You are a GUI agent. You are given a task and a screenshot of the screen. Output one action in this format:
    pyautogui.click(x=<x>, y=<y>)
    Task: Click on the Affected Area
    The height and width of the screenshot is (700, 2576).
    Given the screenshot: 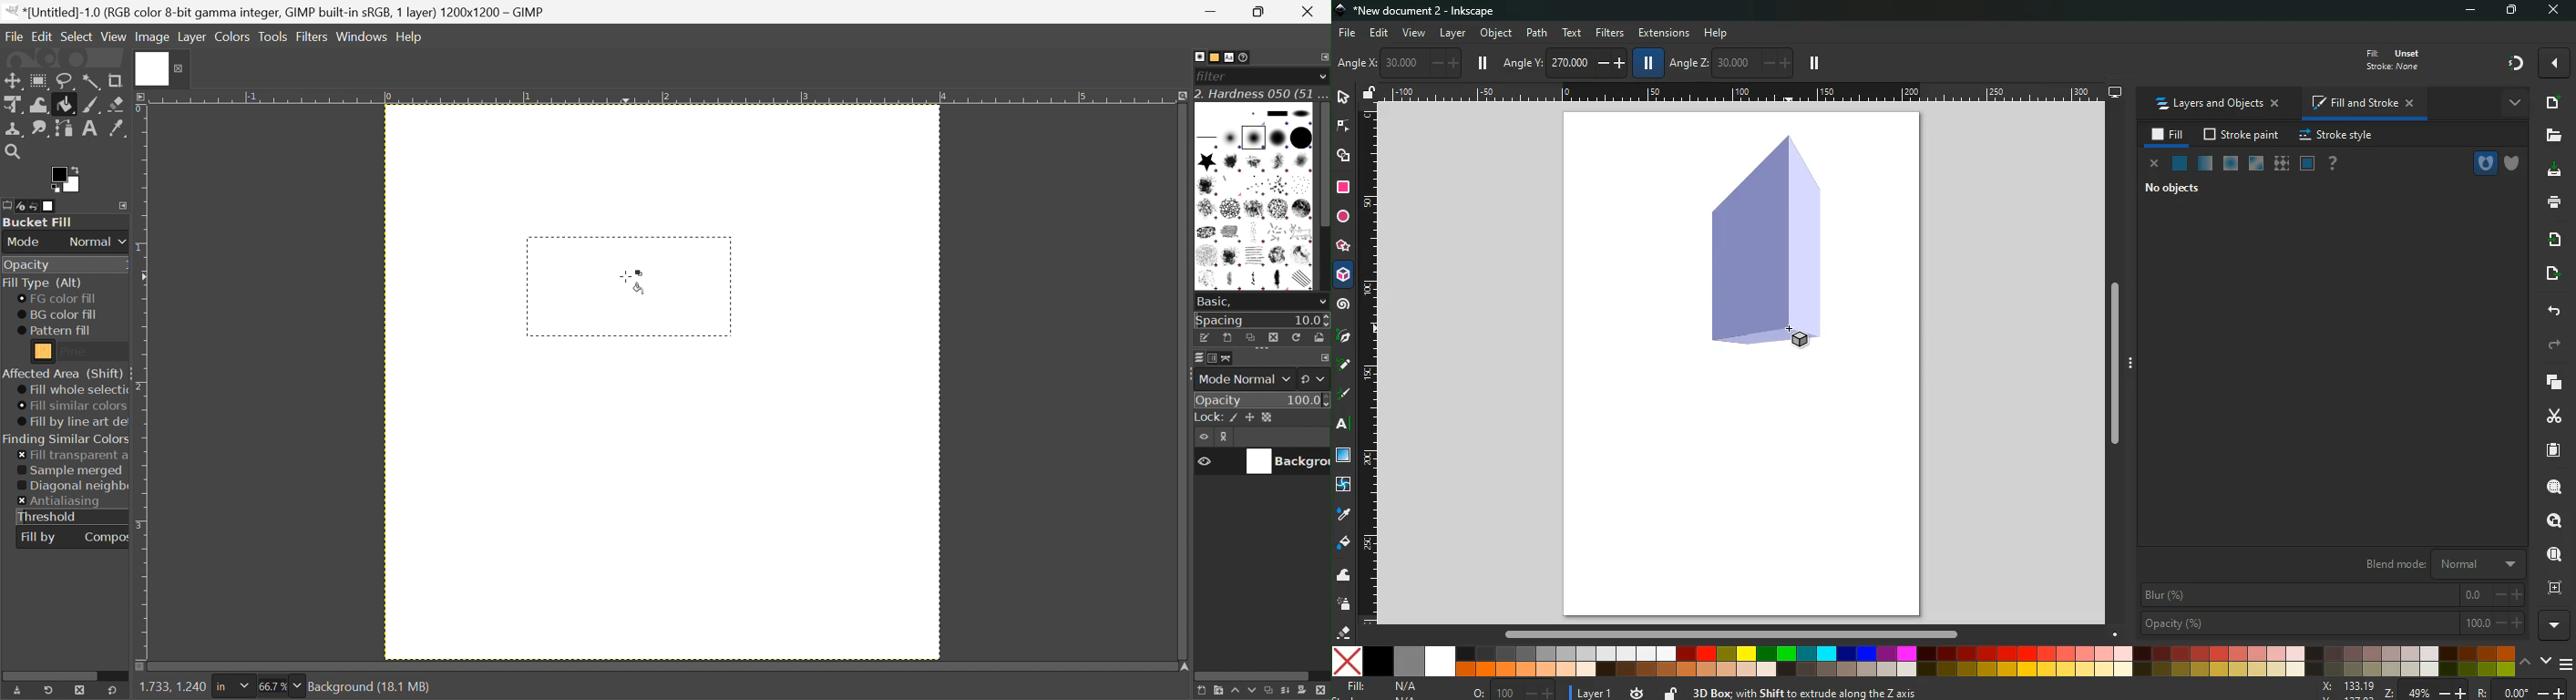 What is the action you would take?
    pyautogui.click(x=62, y=374)
    